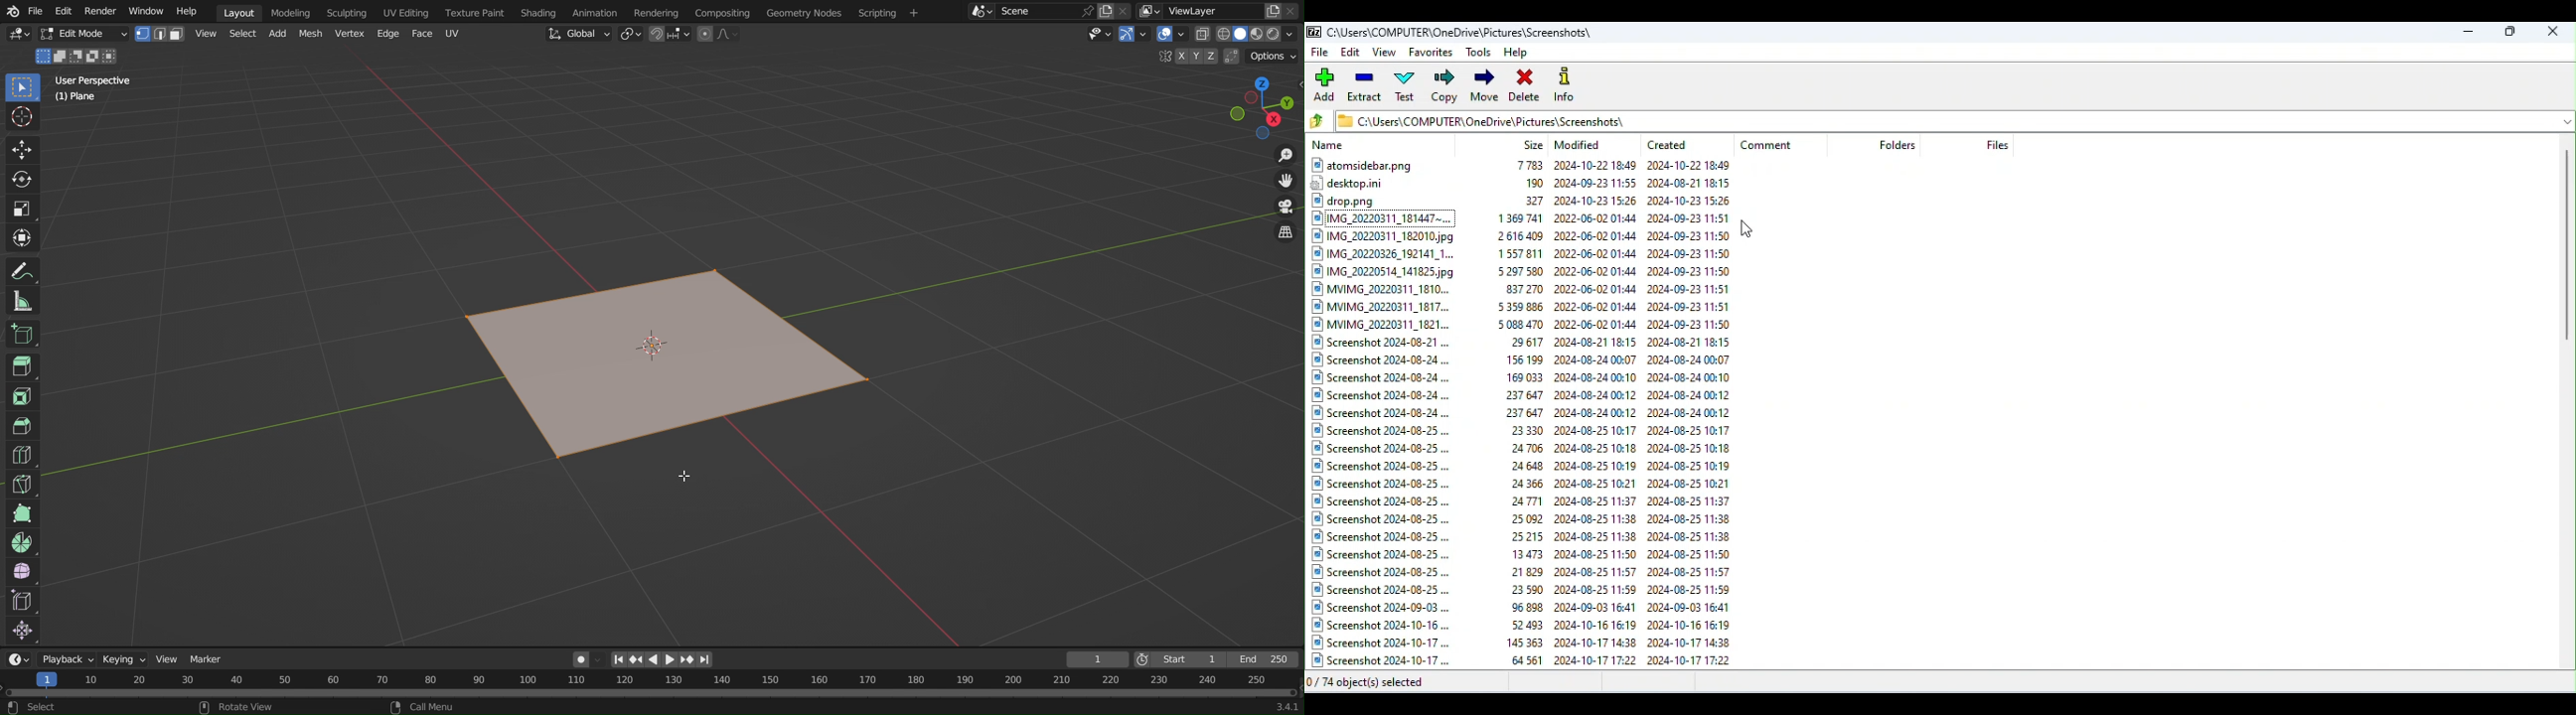 Image resolution: width=2576 pixels, height=728 pixels. I want to click on Move, so click(1484, 86).